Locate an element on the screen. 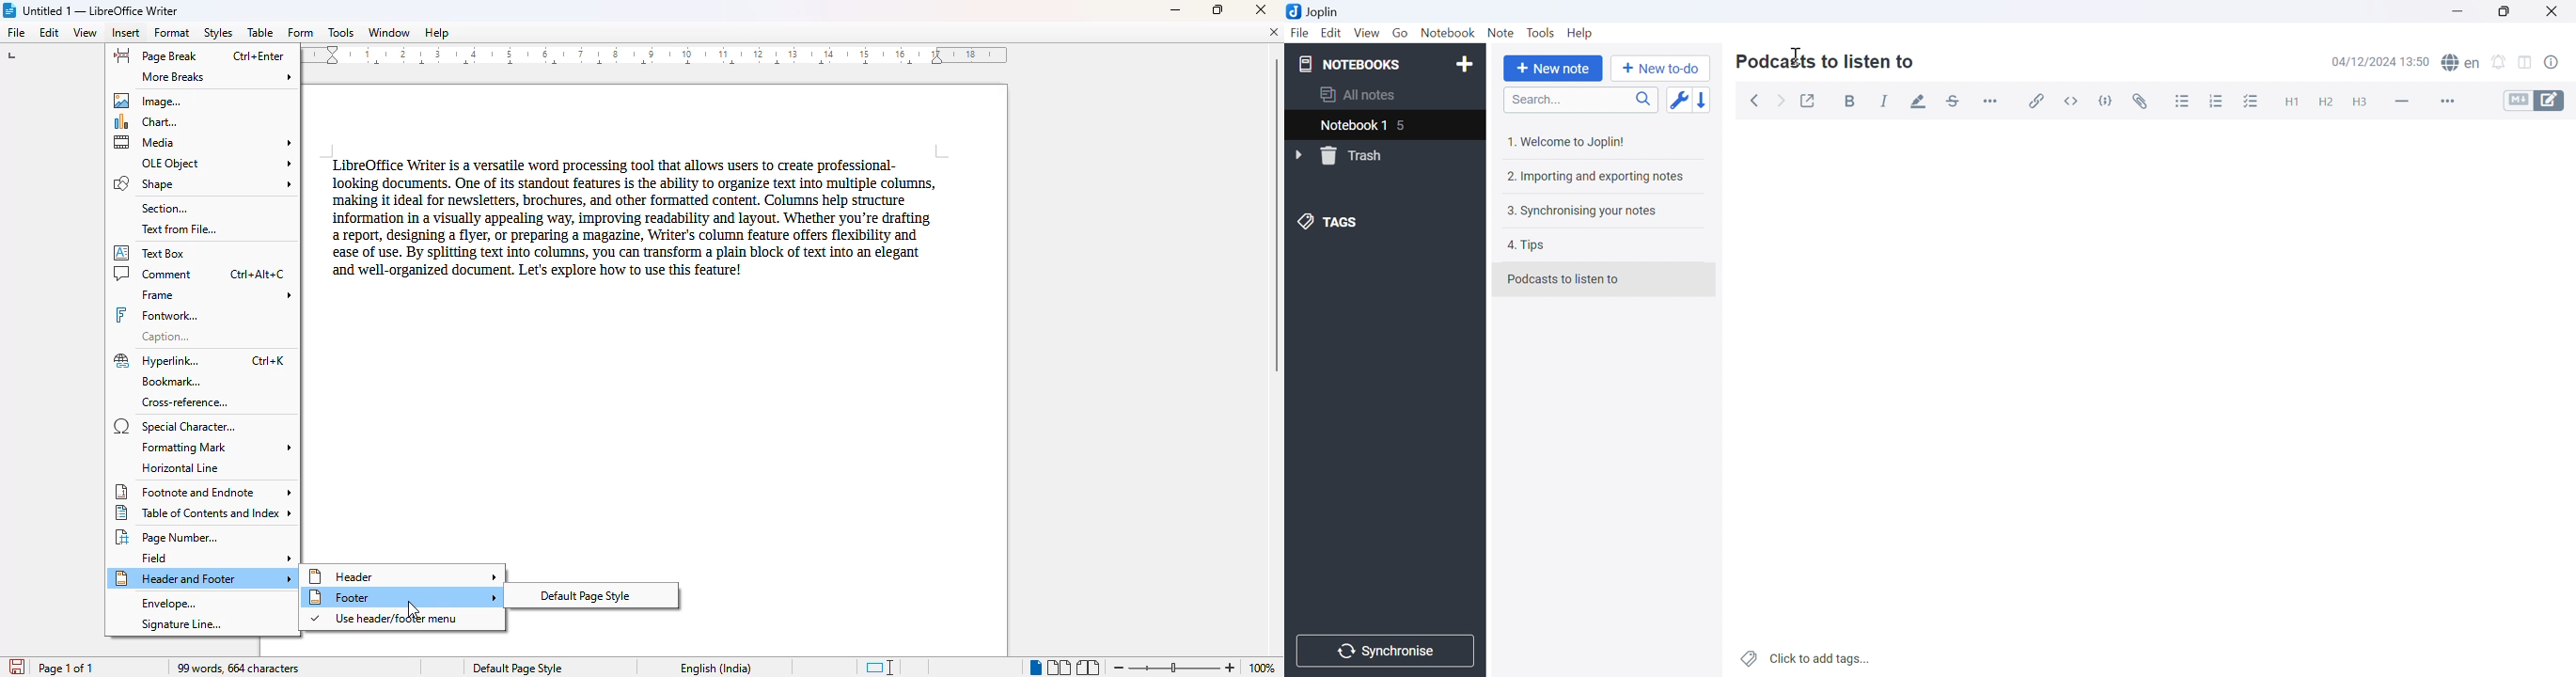 The image size is (2576, 700). Tools is located at coordinates (1541, 32).